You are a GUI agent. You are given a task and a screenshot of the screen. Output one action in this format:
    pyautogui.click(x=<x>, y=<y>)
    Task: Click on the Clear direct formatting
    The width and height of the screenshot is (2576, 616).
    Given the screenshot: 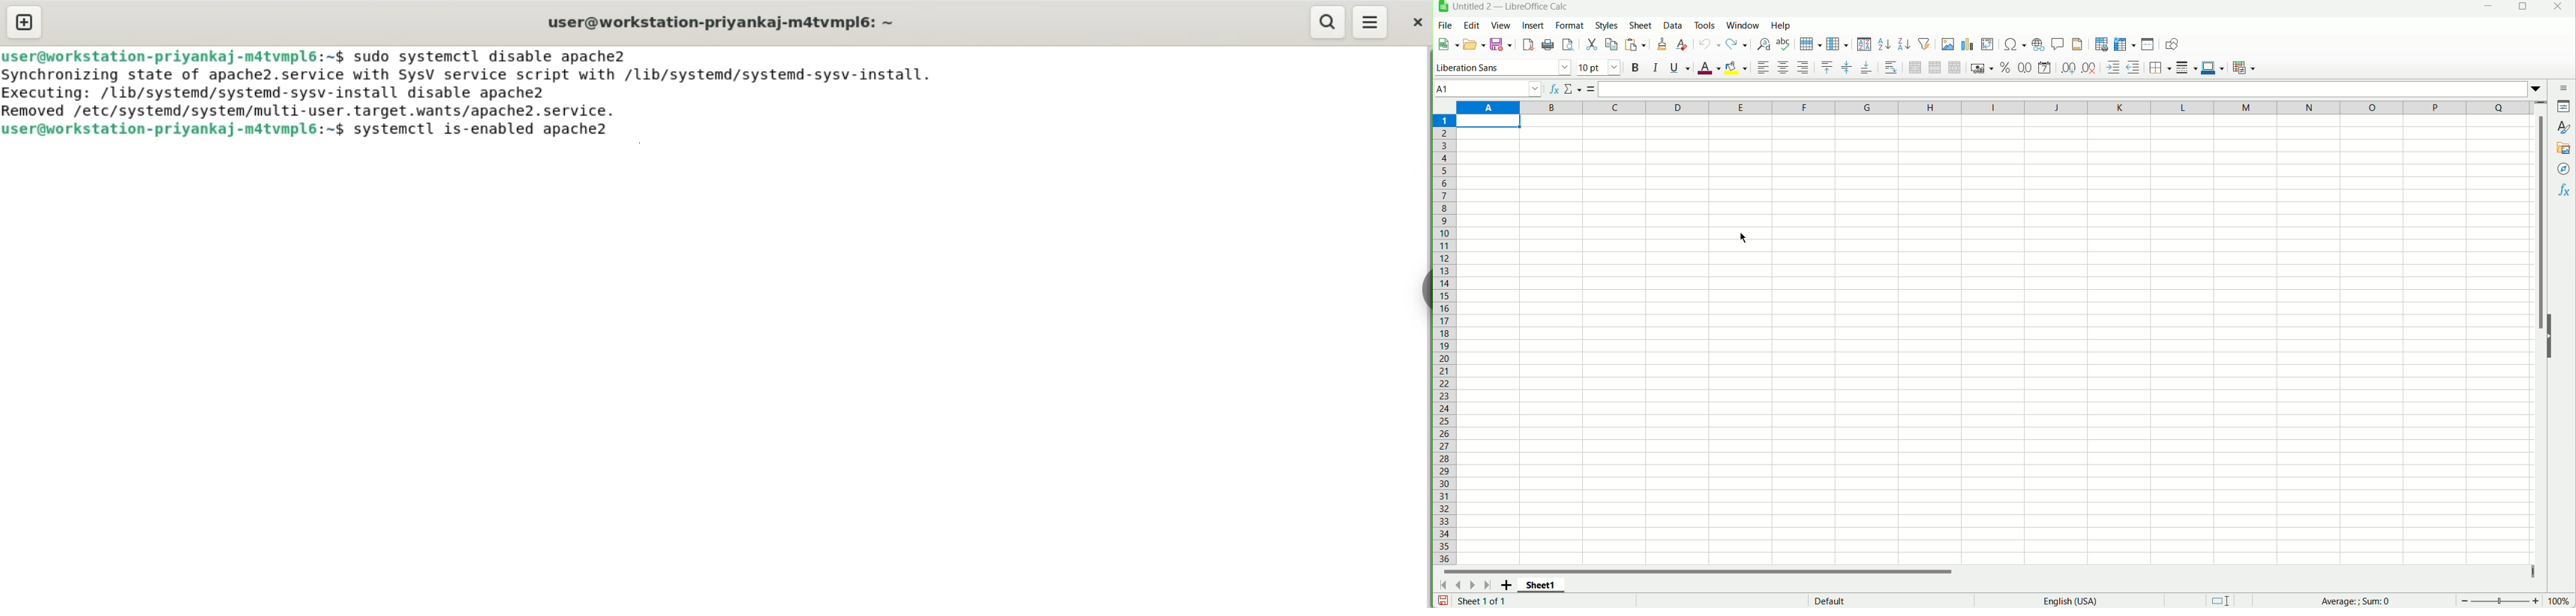 What is the action you would take?
    pyautogui.click(x=1682, y=45)
    